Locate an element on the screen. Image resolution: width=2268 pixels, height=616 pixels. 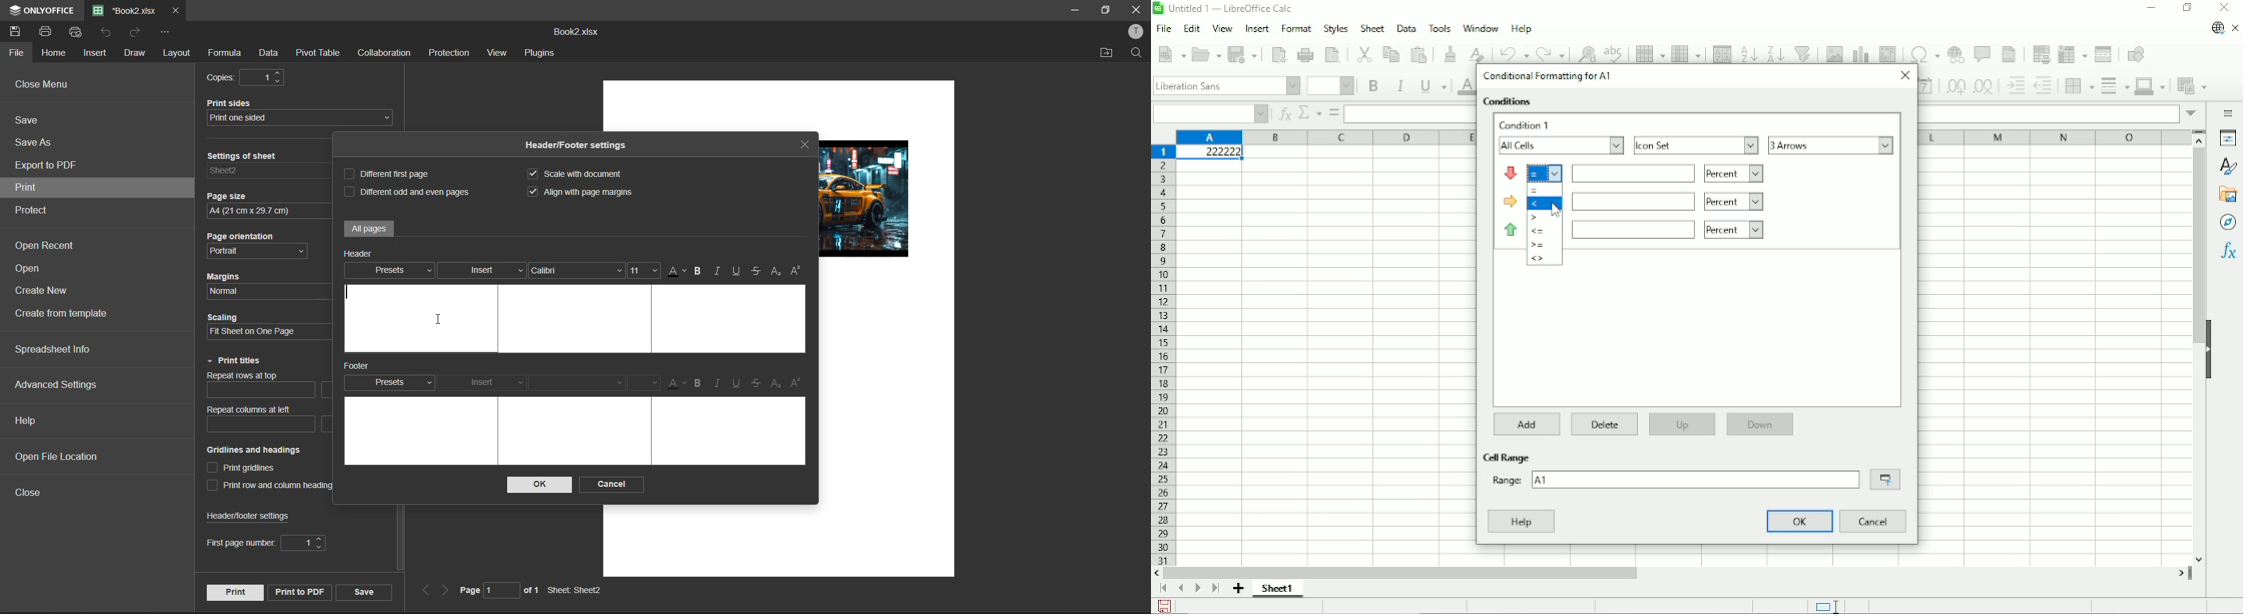
close tab is located at coordinates (174, 12).